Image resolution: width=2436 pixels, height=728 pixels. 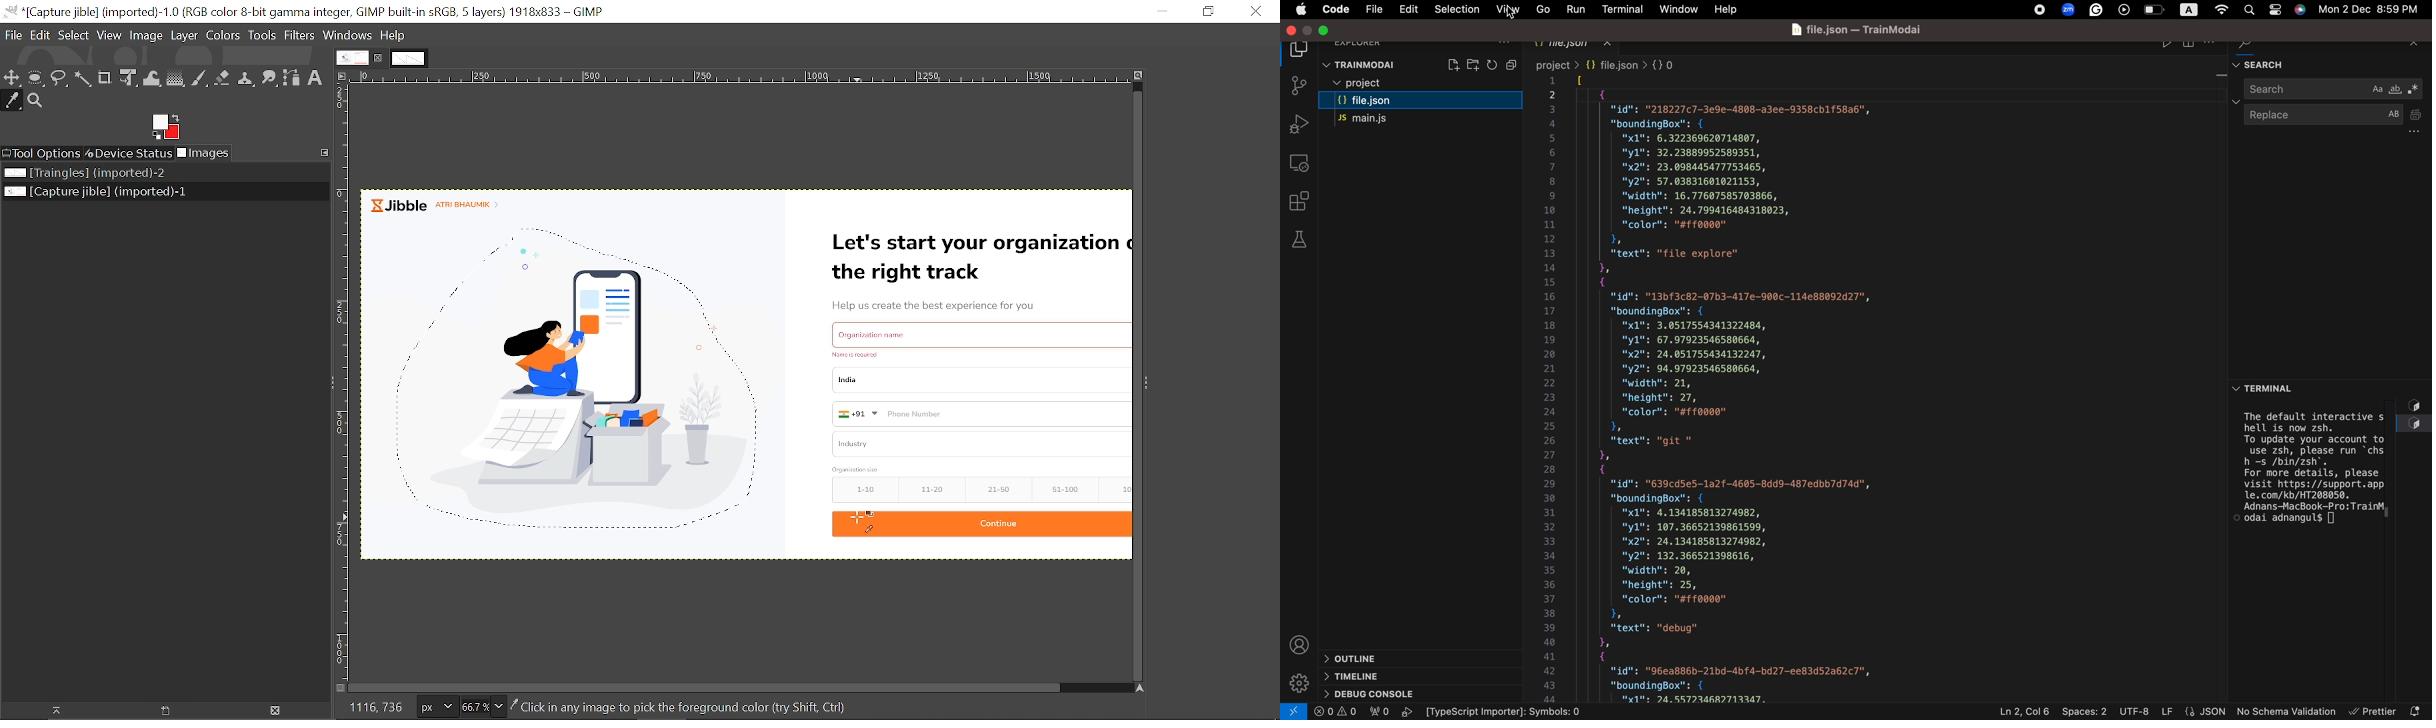 I want to click on Other tab, so click(x=409, y=57).